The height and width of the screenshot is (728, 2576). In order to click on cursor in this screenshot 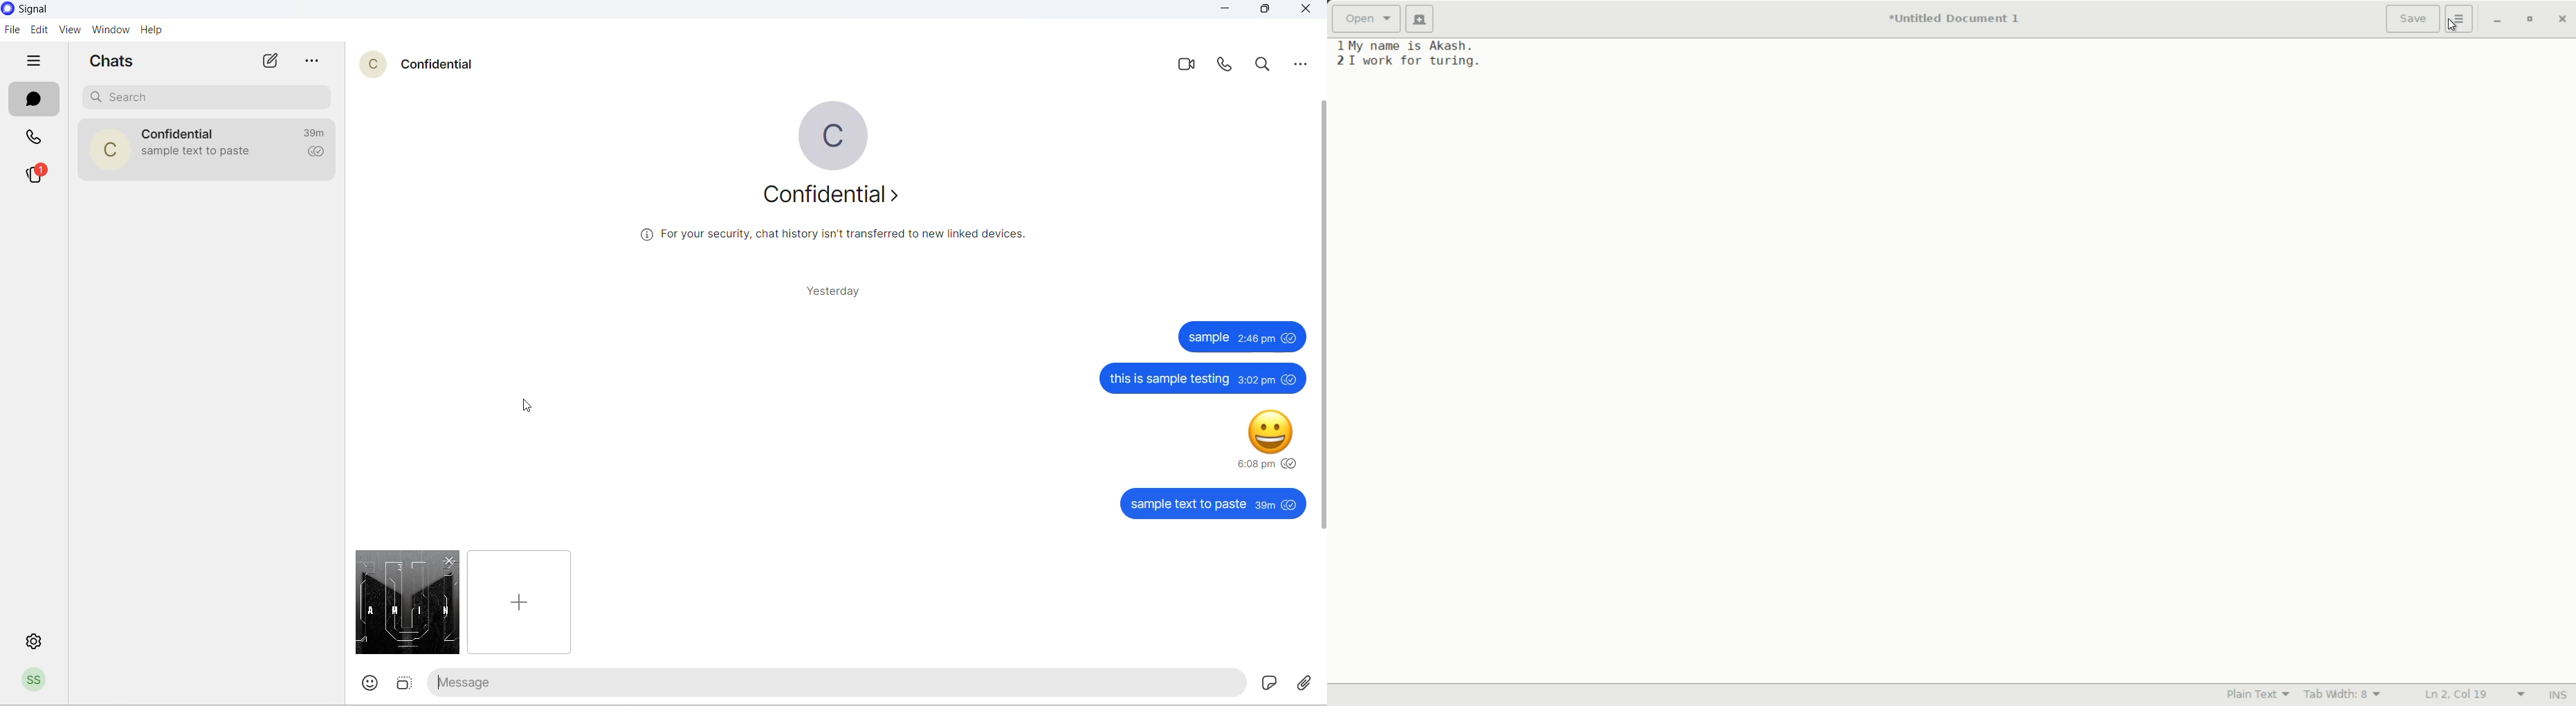, I will do `click(529, 400)`.